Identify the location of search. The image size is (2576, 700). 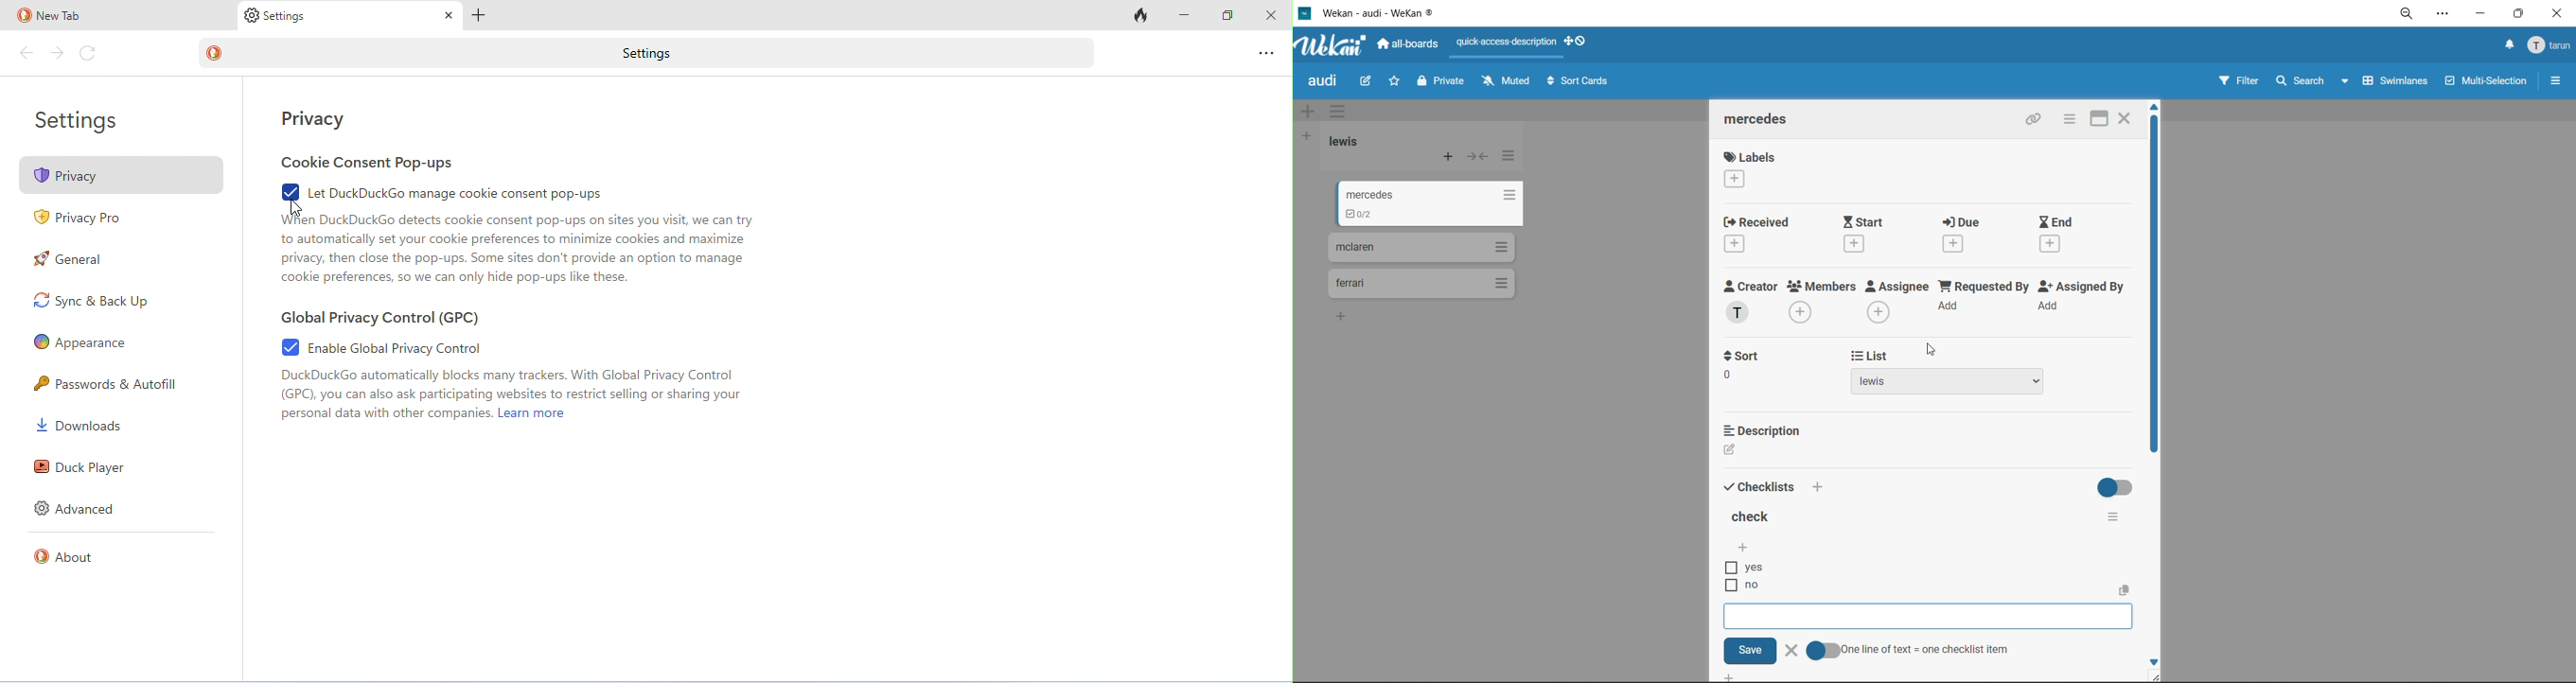
(2308, 82).